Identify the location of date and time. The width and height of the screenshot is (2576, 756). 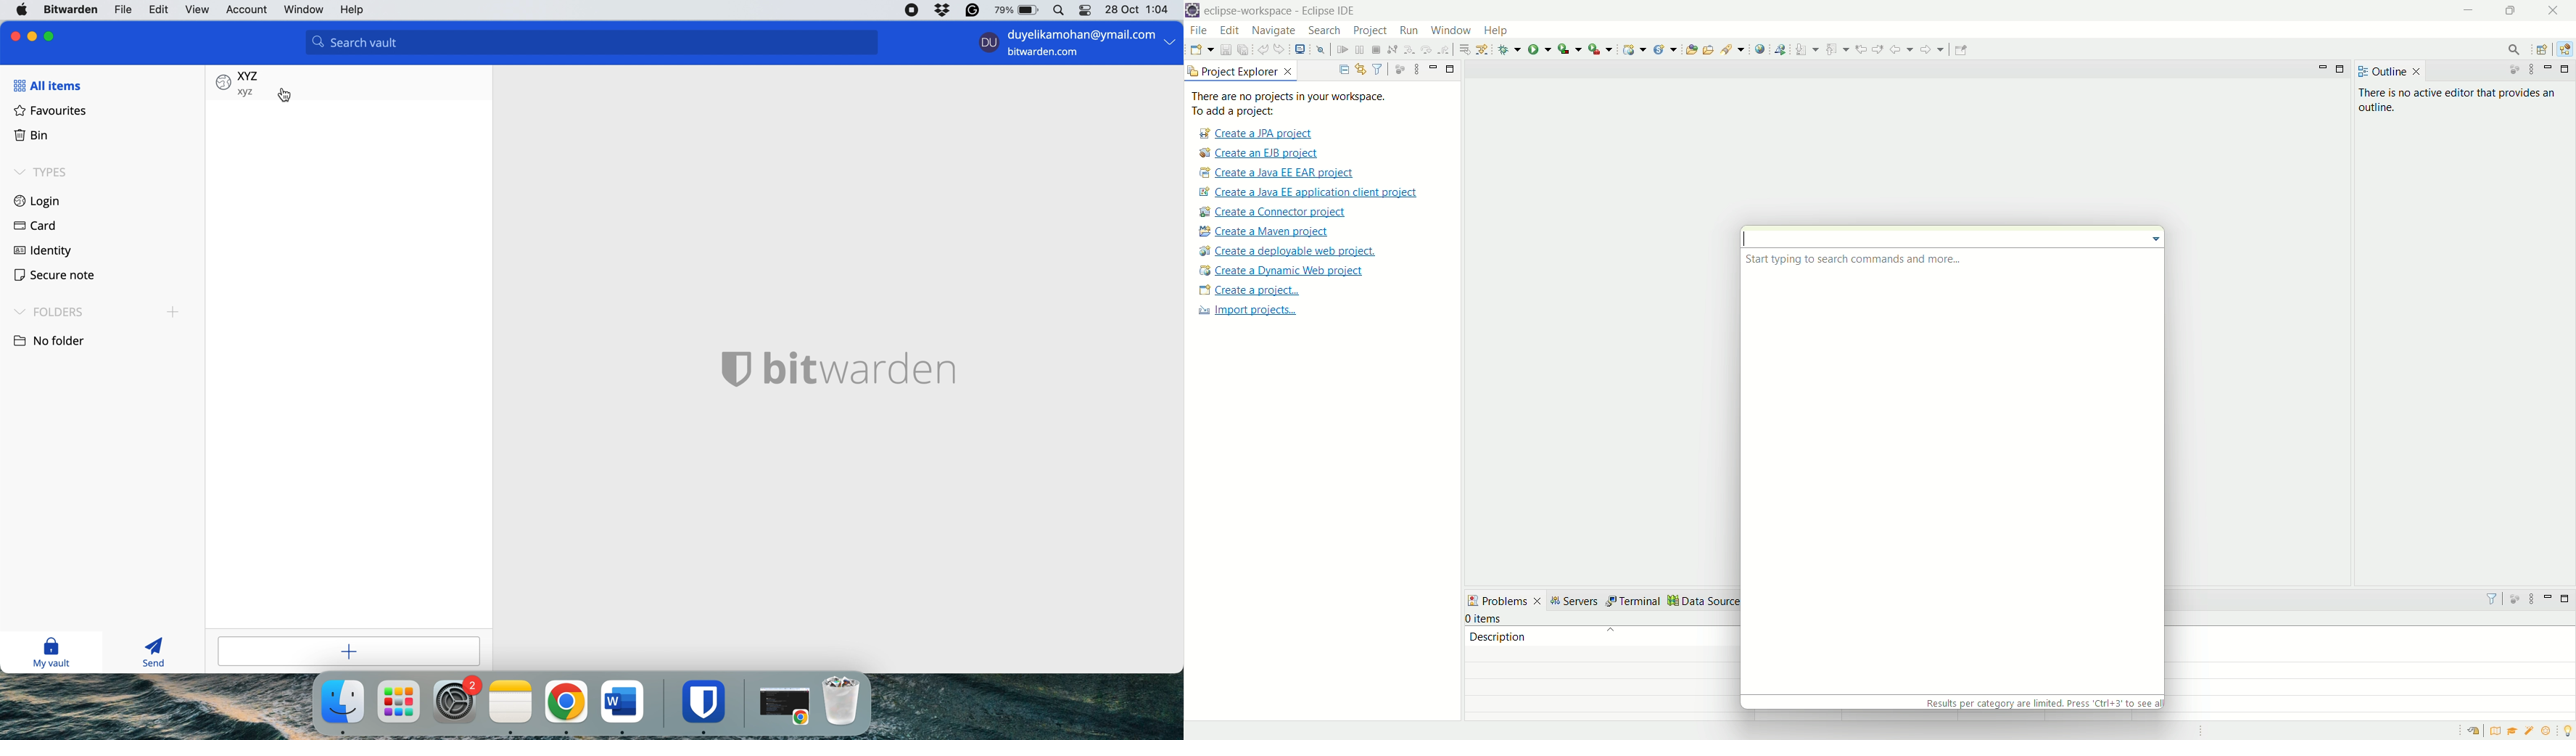
(1139, 9).